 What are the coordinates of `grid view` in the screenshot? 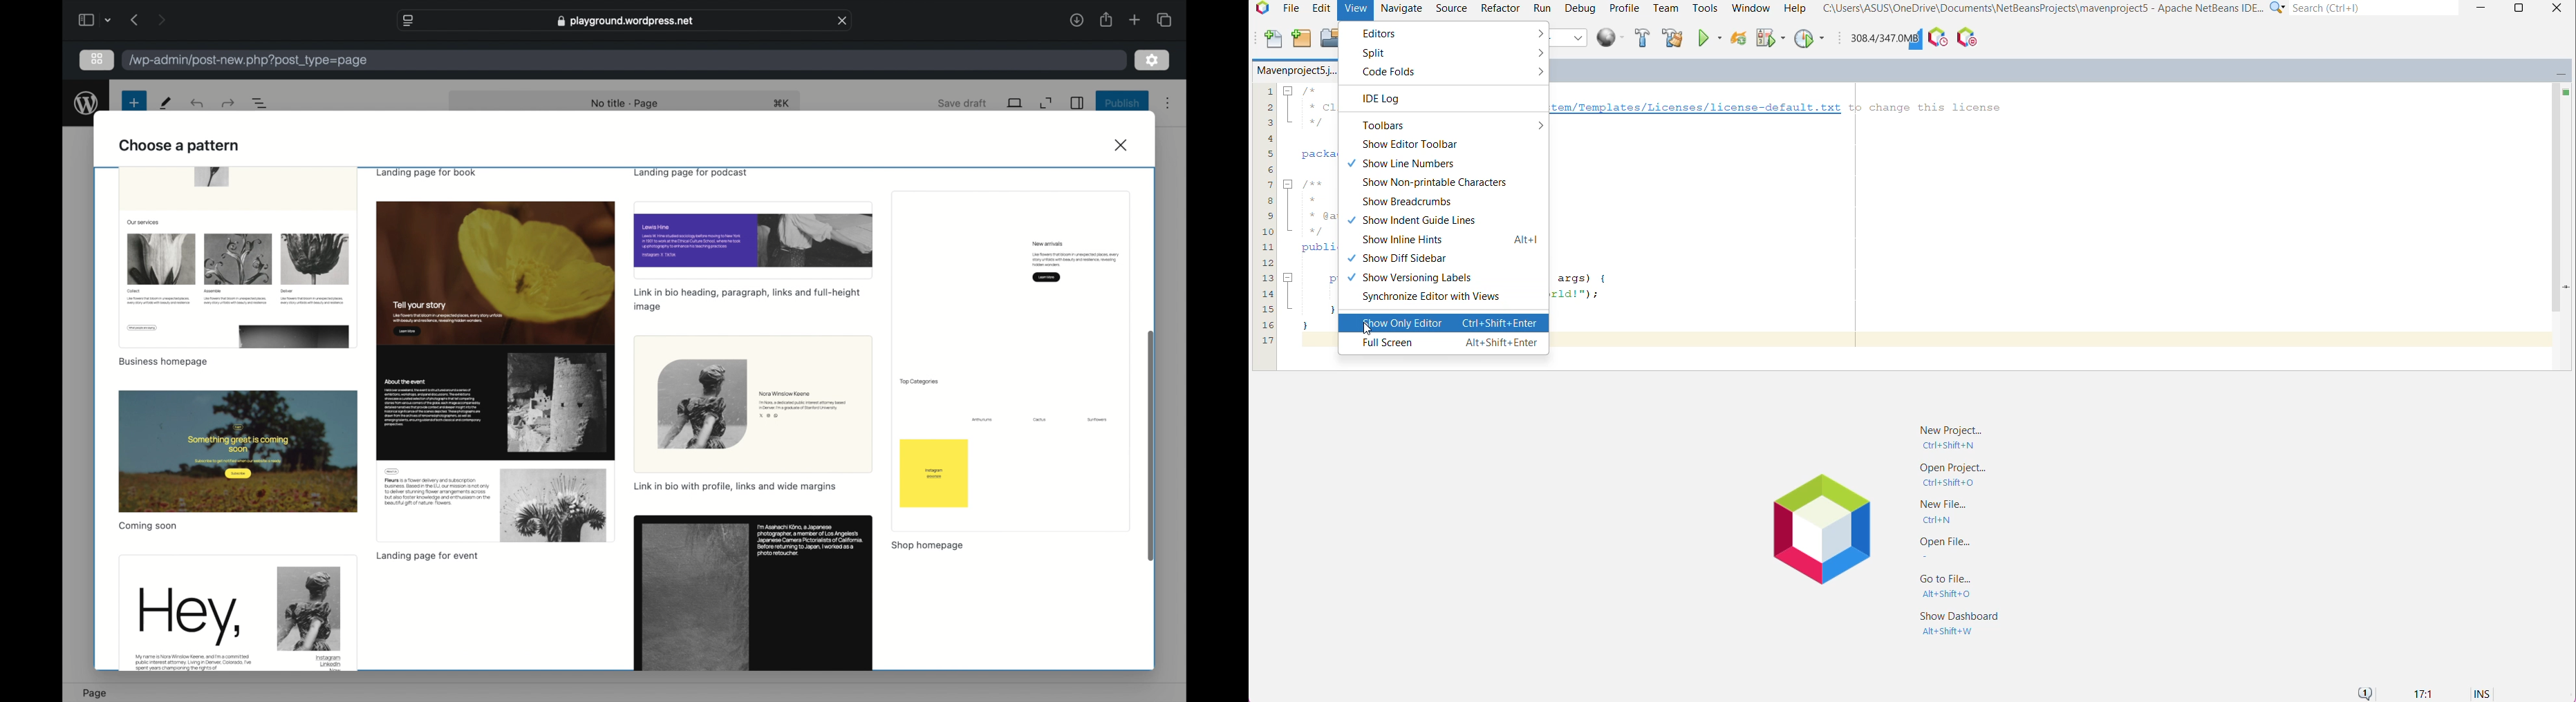 It's located at (97, 59).